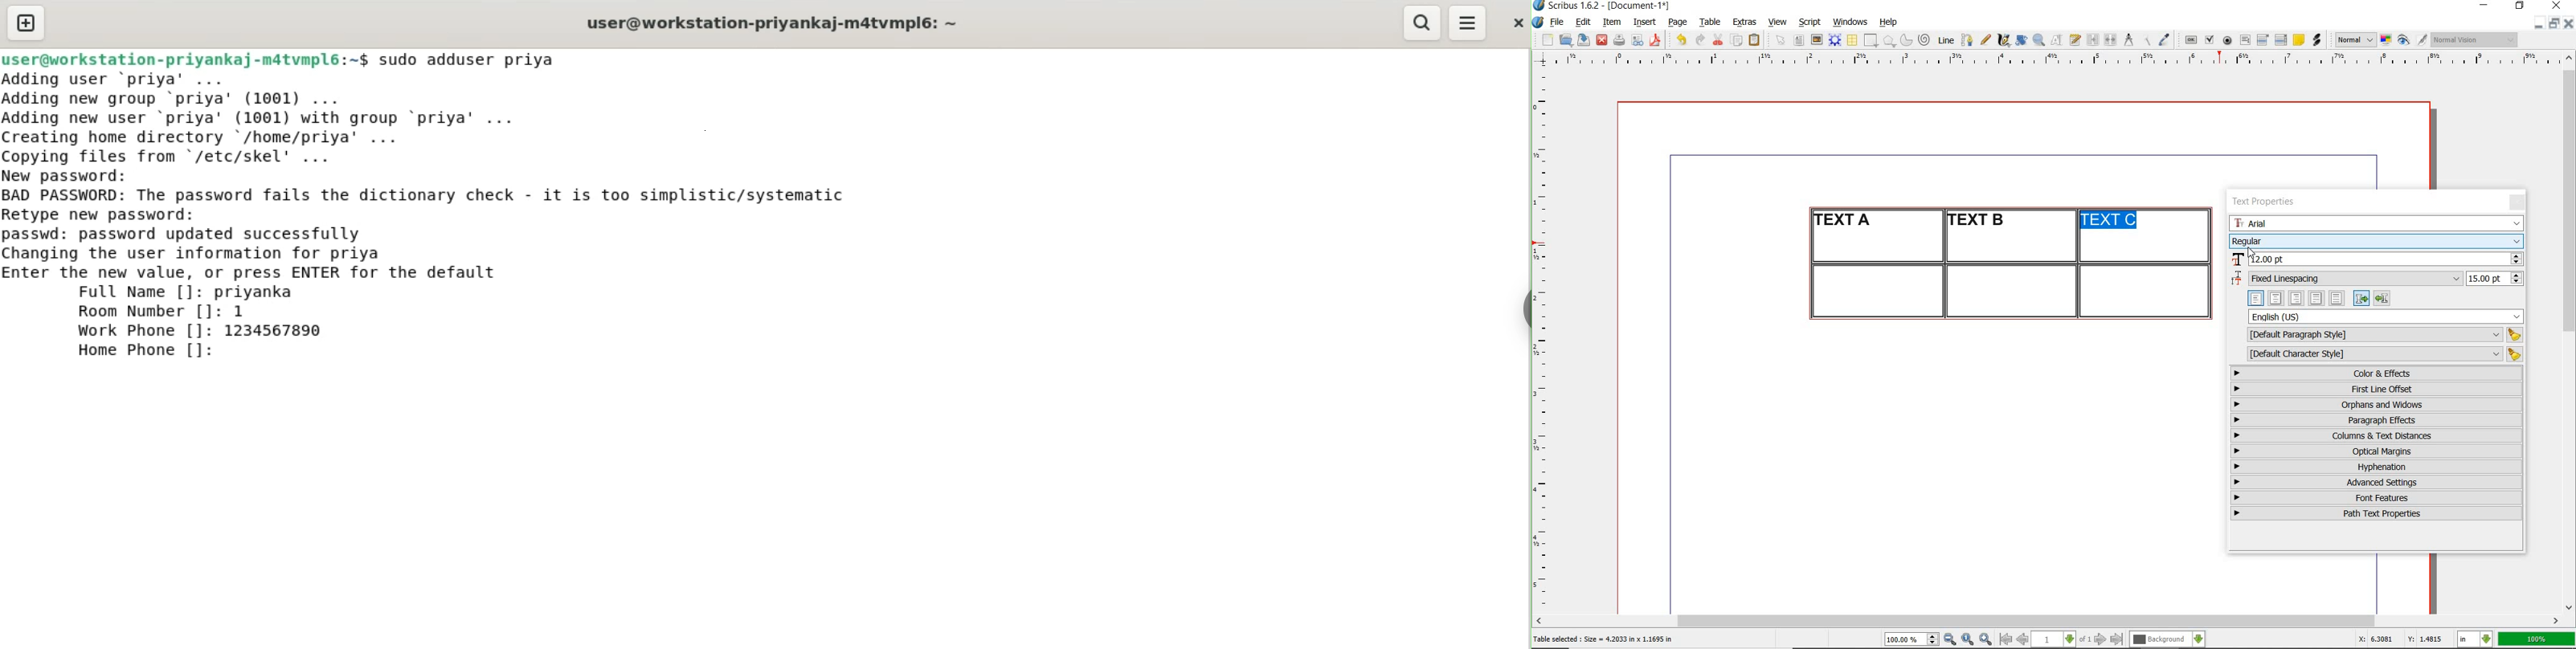 This screenshot has height=672, width=2576. Describe the element at coordinates (1681, 40) in the screenshot. I see `undo` at that location.